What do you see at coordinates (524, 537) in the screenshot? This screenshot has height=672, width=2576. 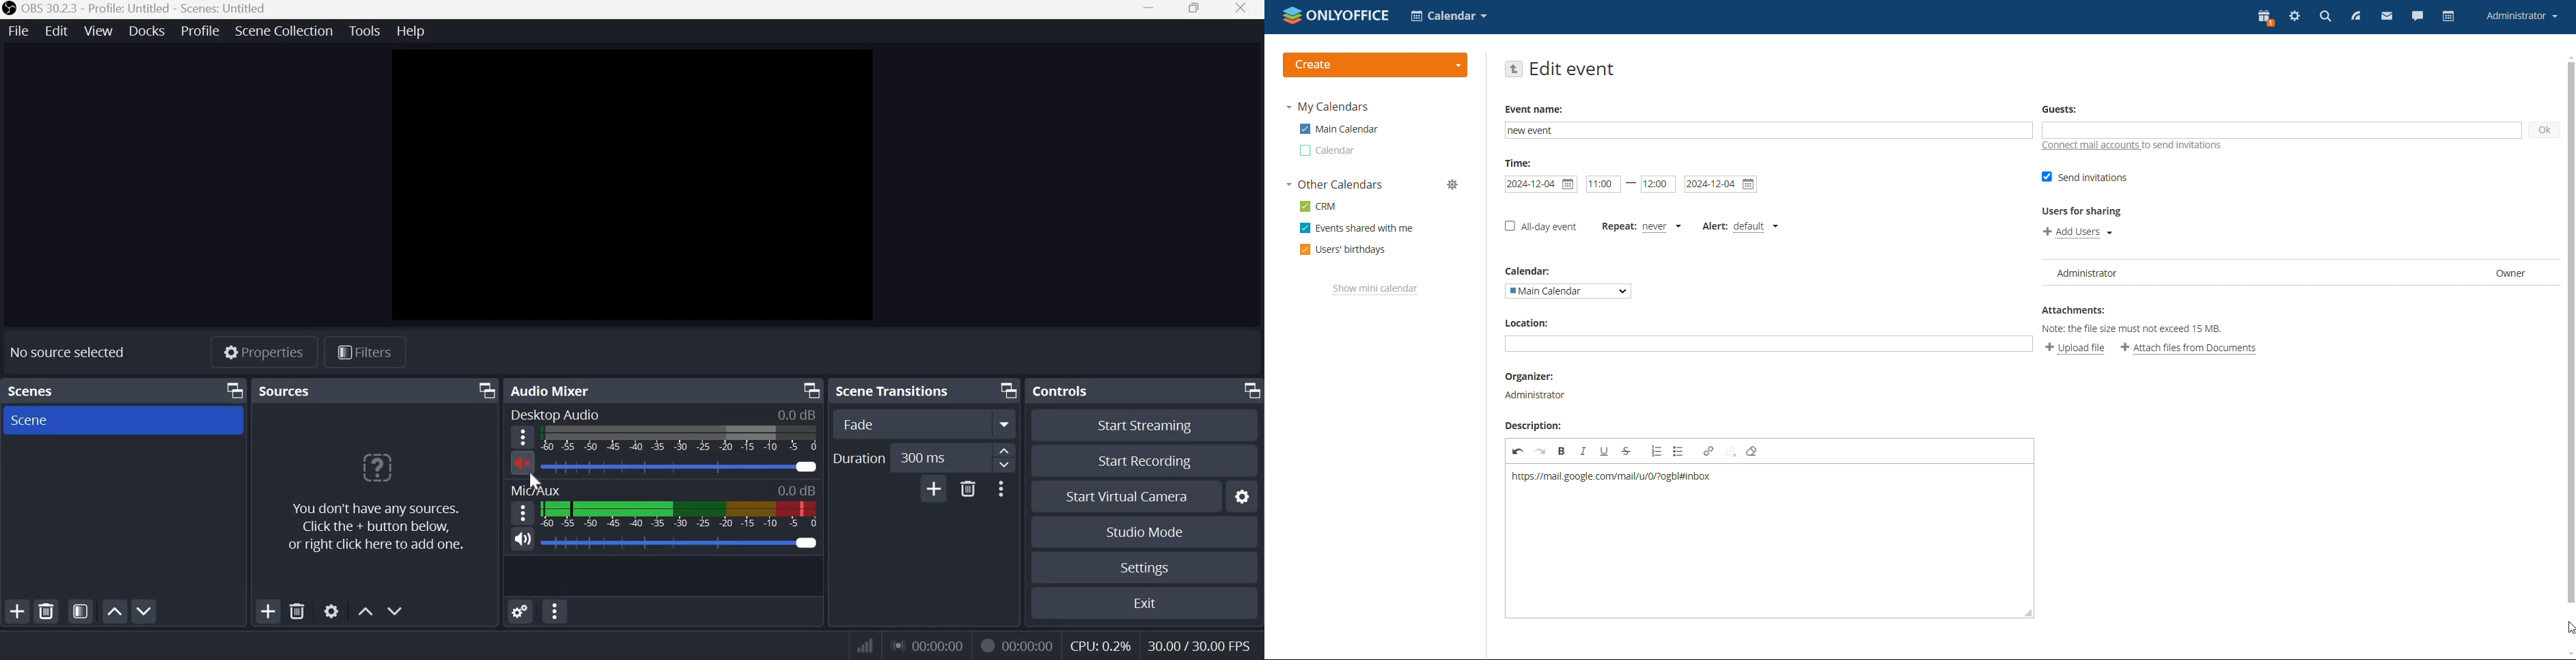 I see `Speaker icon` at bounding box center [524, 537].